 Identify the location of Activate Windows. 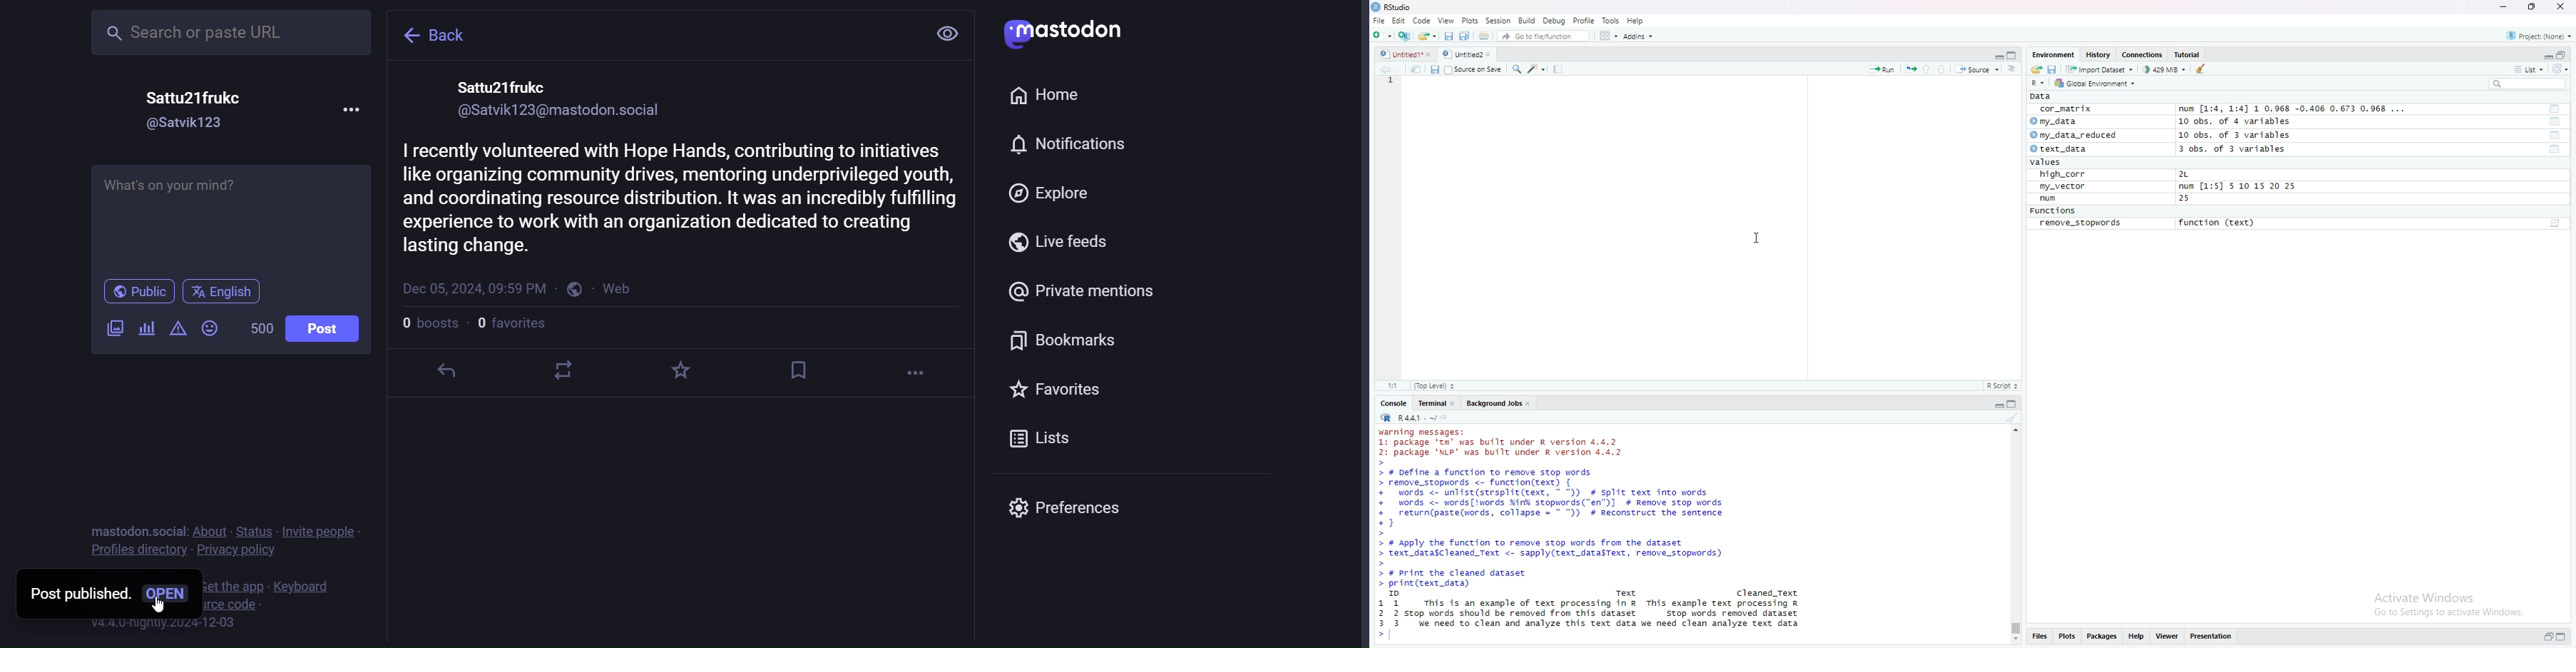
(2422, 595).